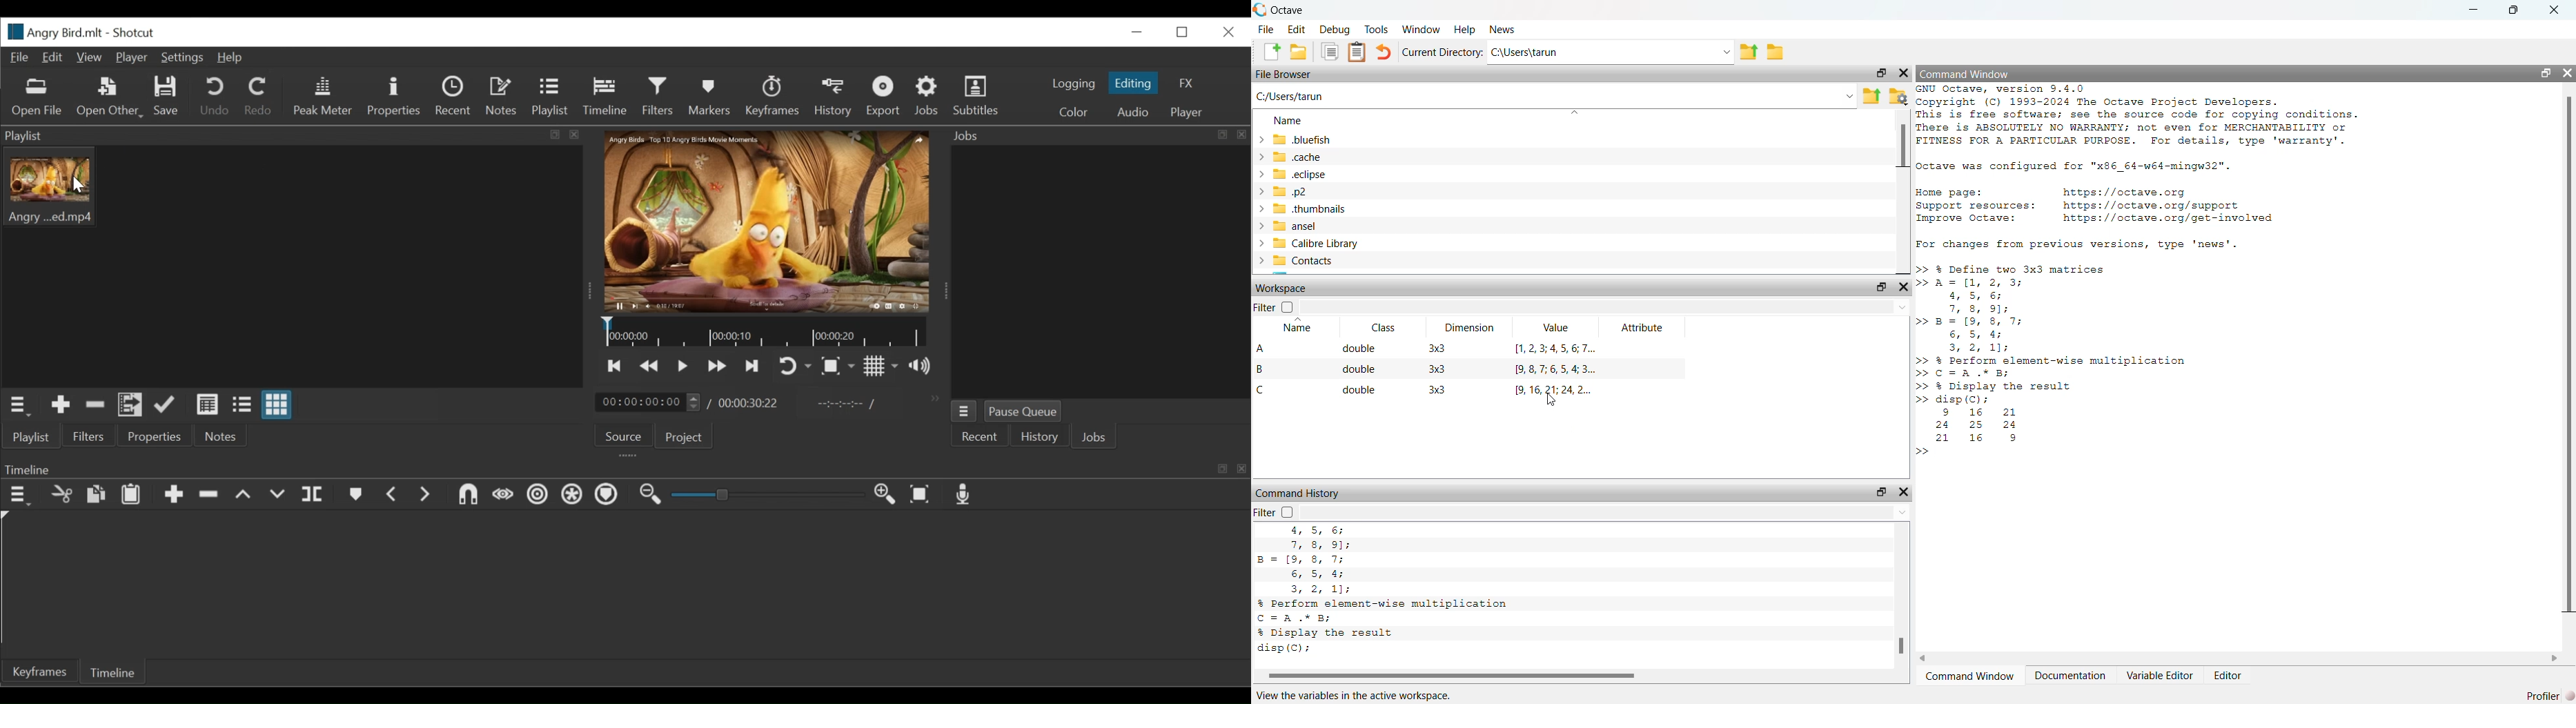  I want to click on Cursor, so click(1552, 401).